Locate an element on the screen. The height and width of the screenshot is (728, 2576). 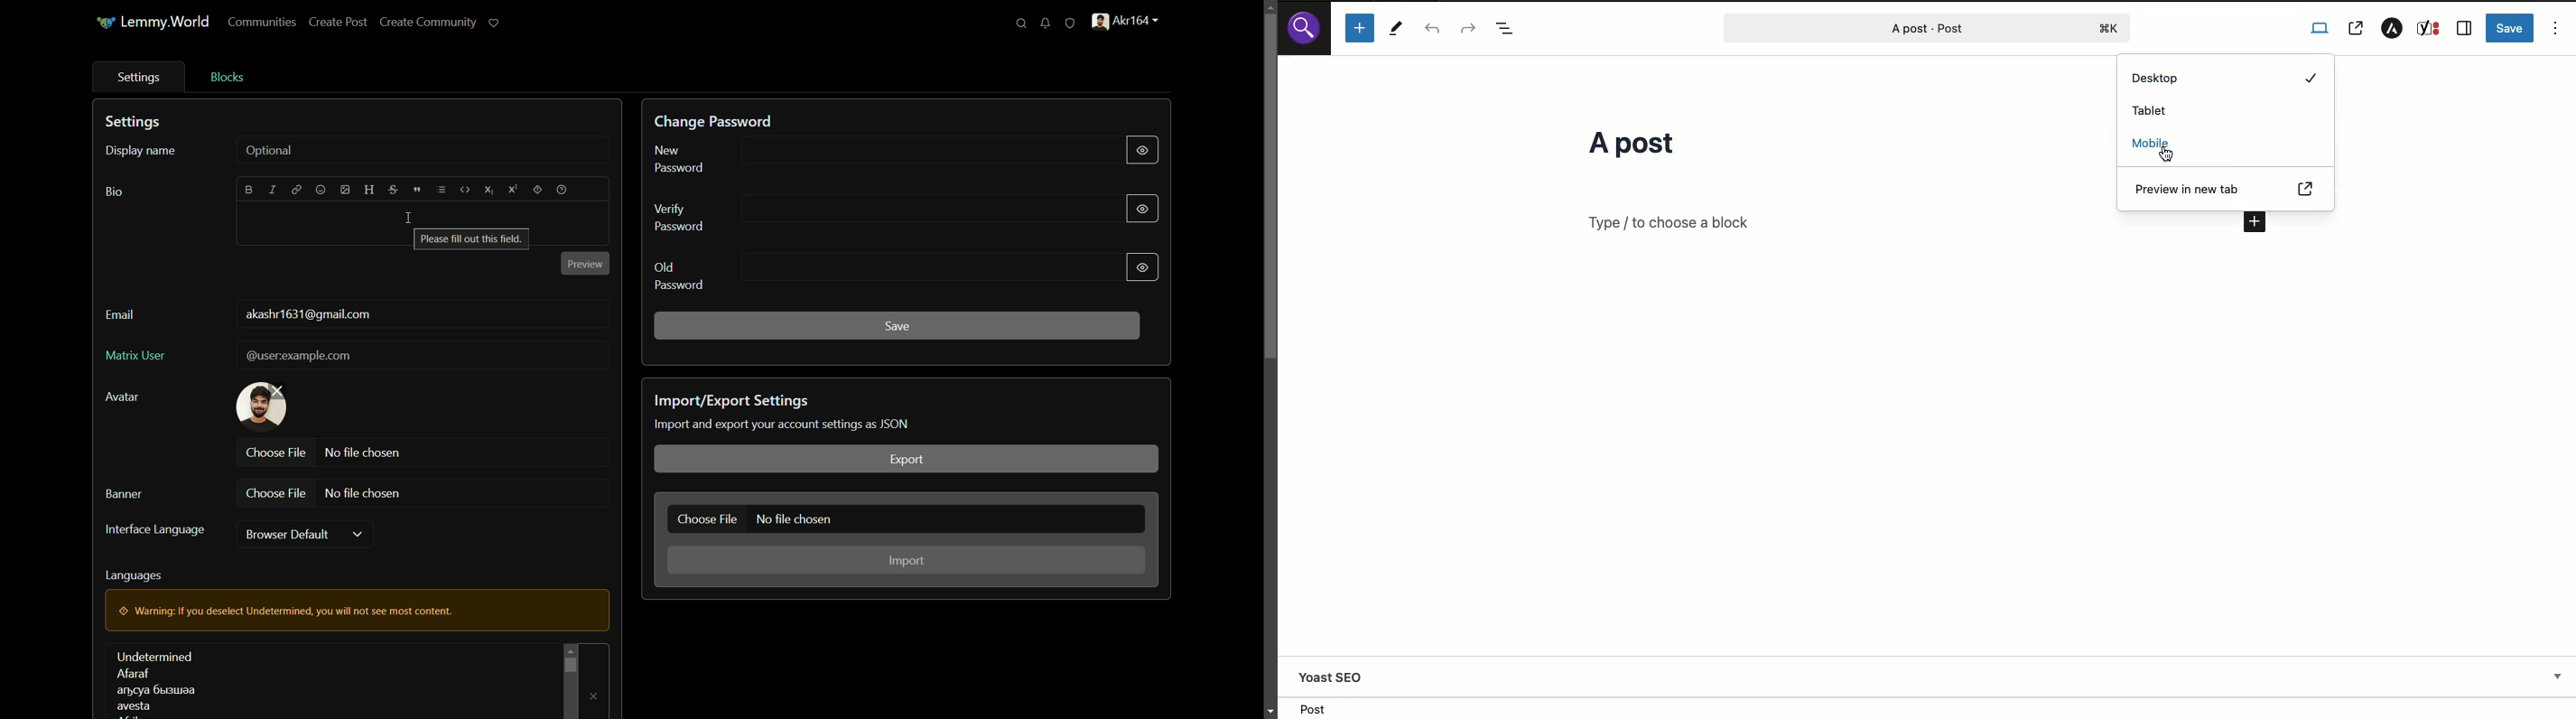
Text is located at coordinates (1663, 233).